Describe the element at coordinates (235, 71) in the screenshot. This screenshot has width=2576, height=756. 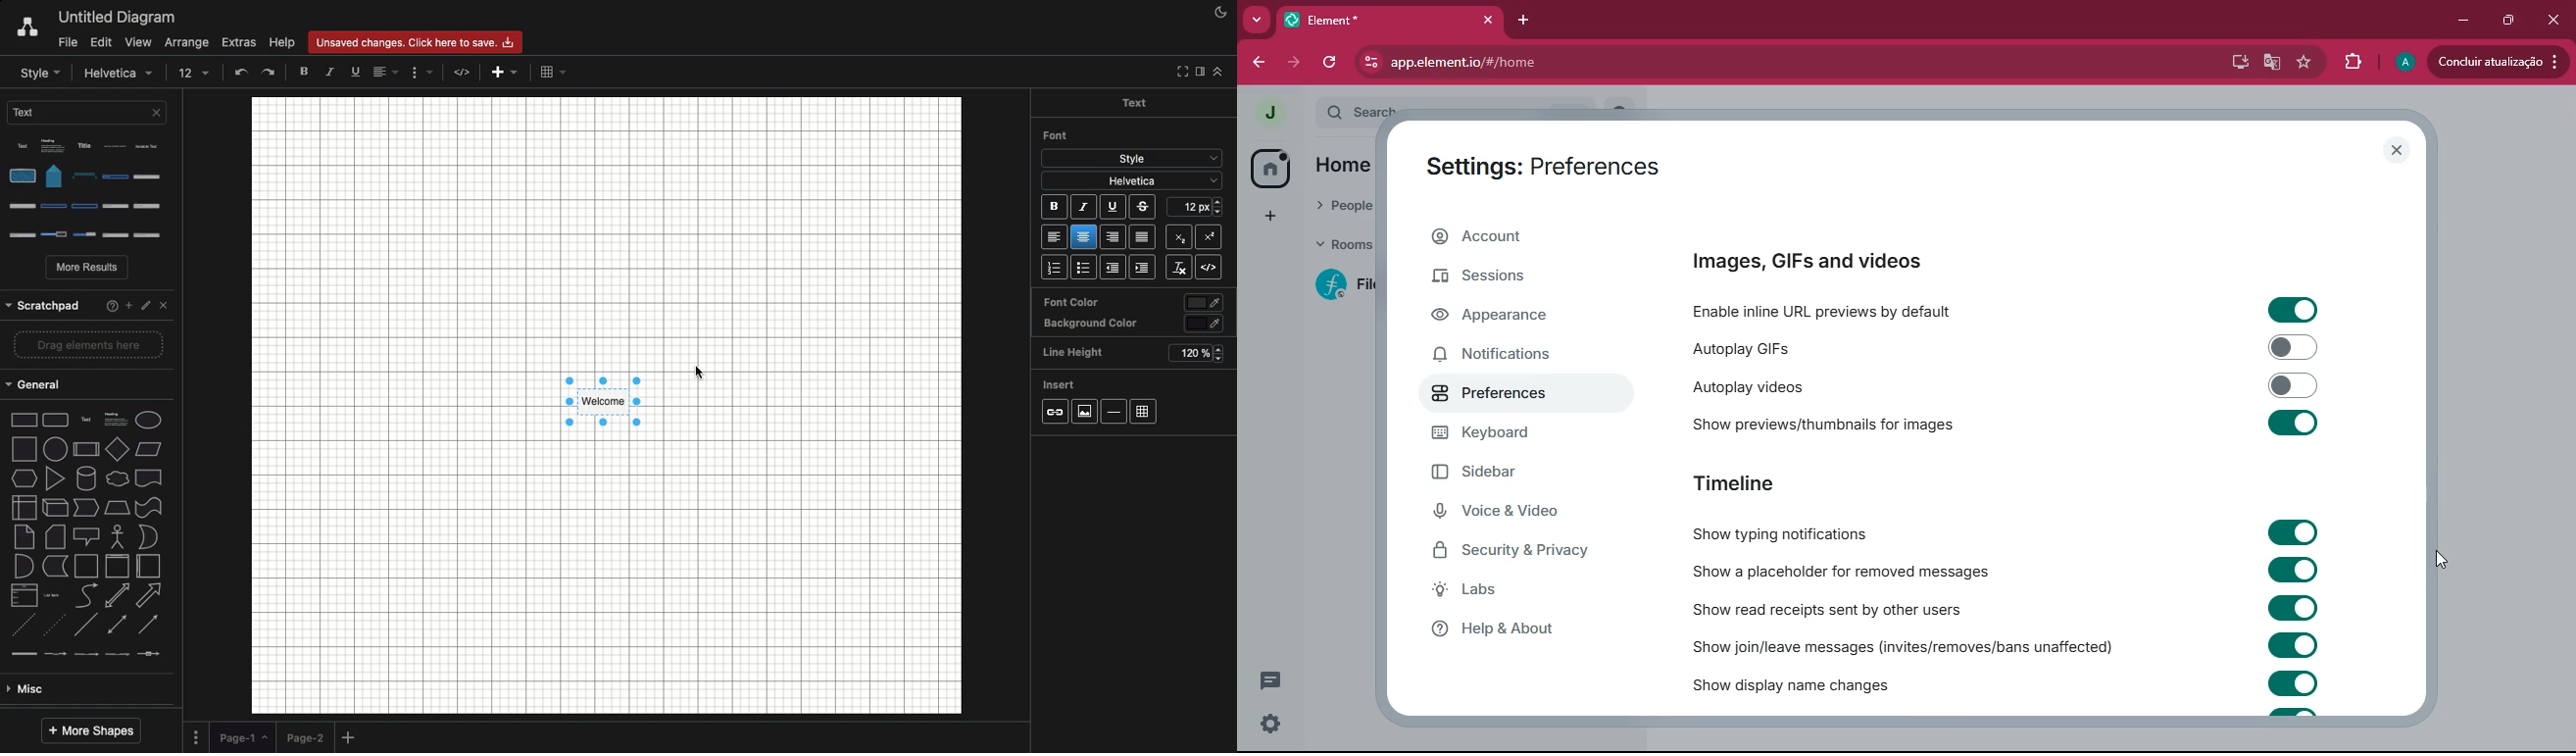
I see `Redo` at that location.